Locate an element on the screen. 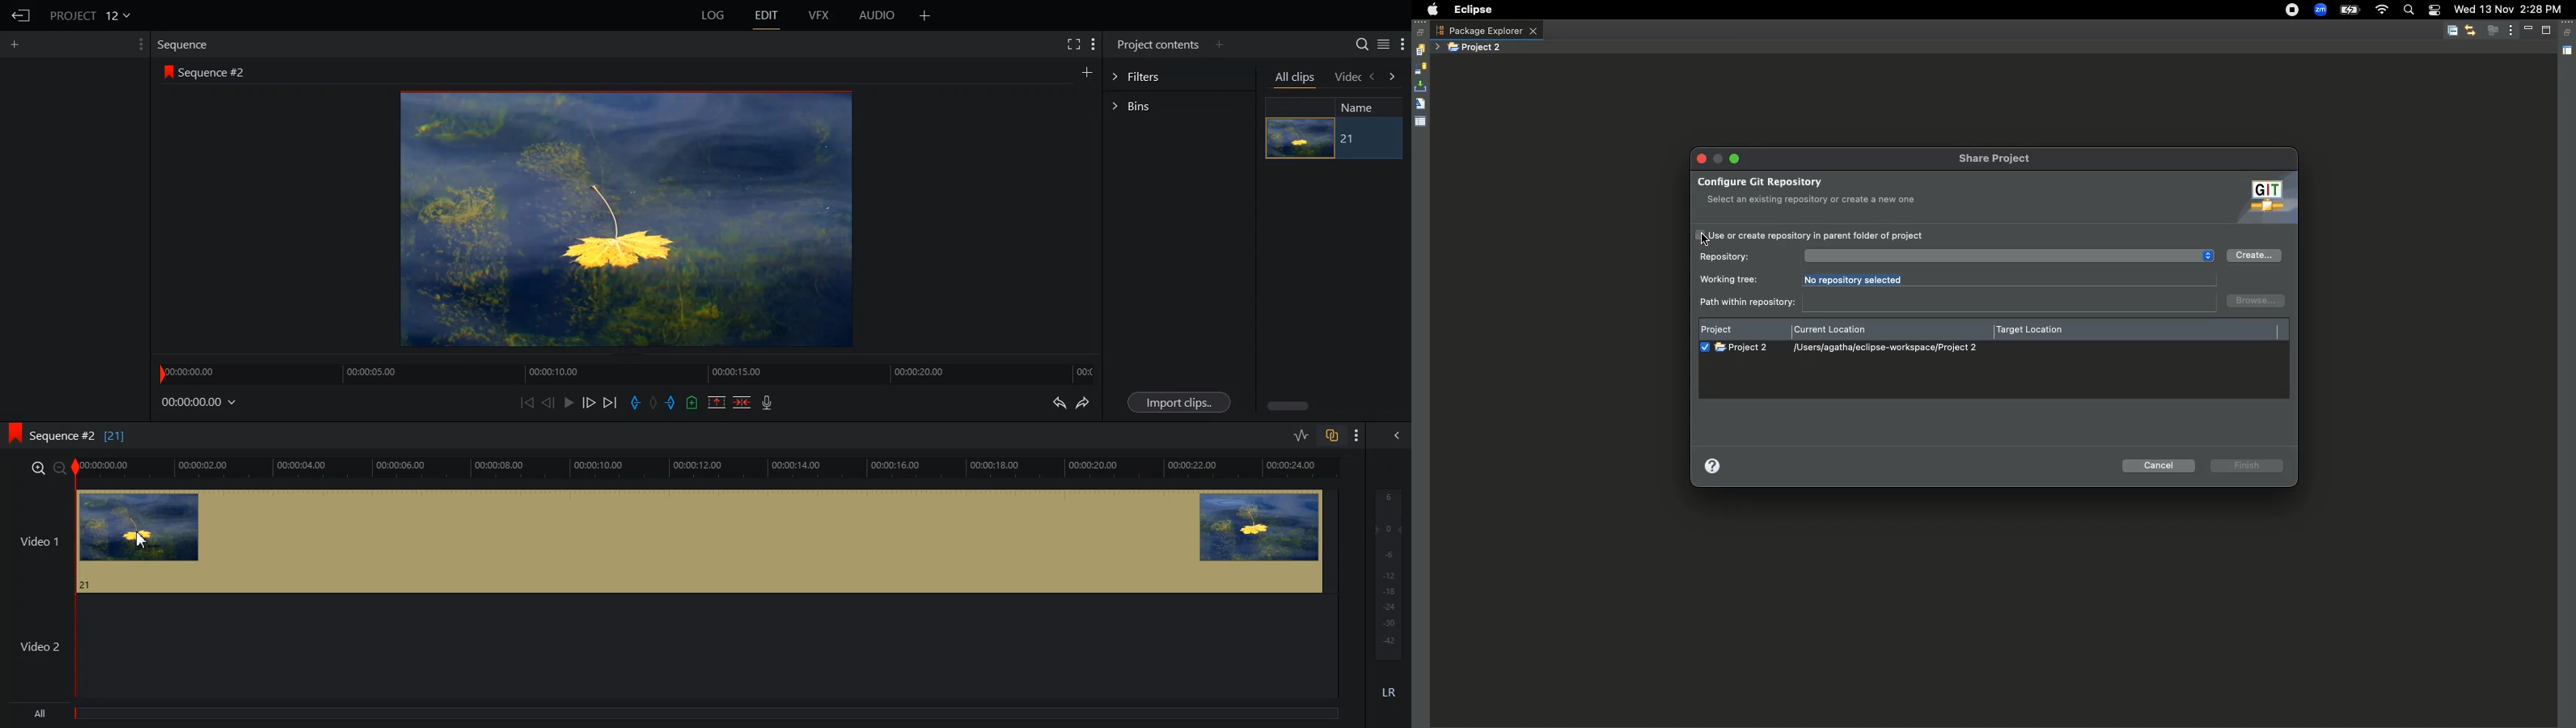 This screenshot has width=2576, height=728. Use or create repository in parent folder of project is located at coordinates (1810, 236).